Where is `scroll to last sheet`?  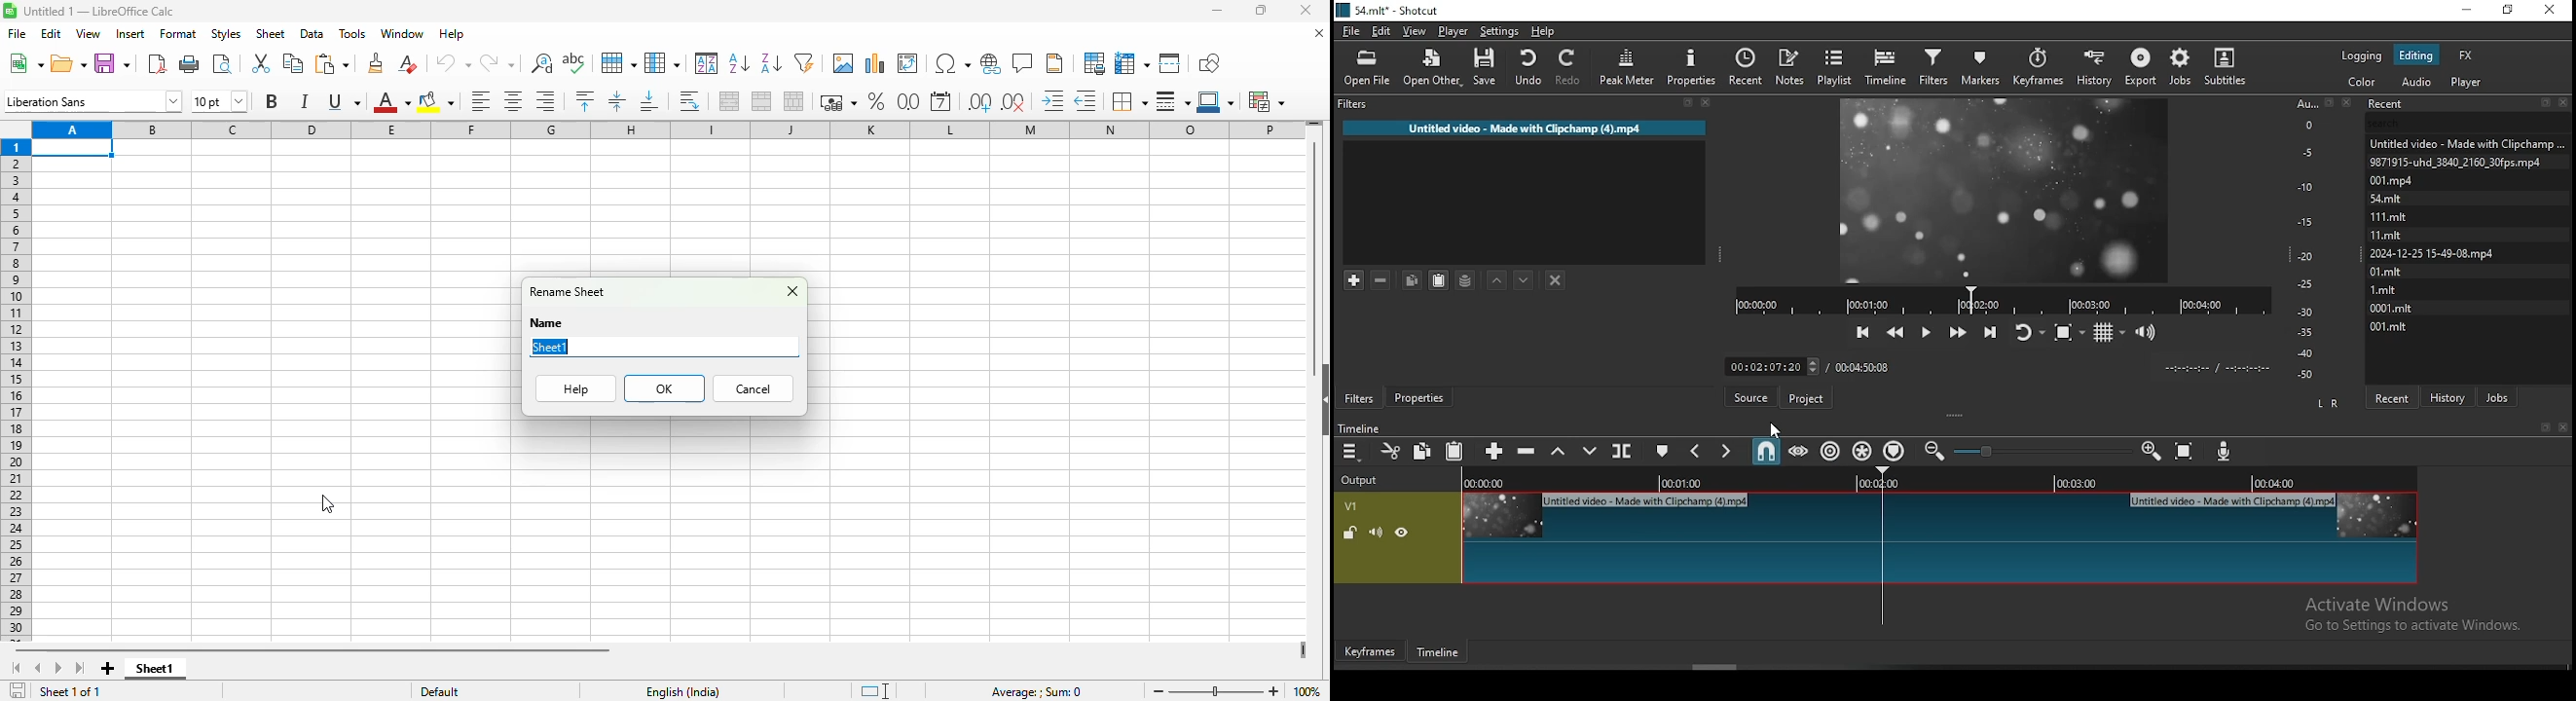
scroll to last sheet is located at coordinates (80, 669).